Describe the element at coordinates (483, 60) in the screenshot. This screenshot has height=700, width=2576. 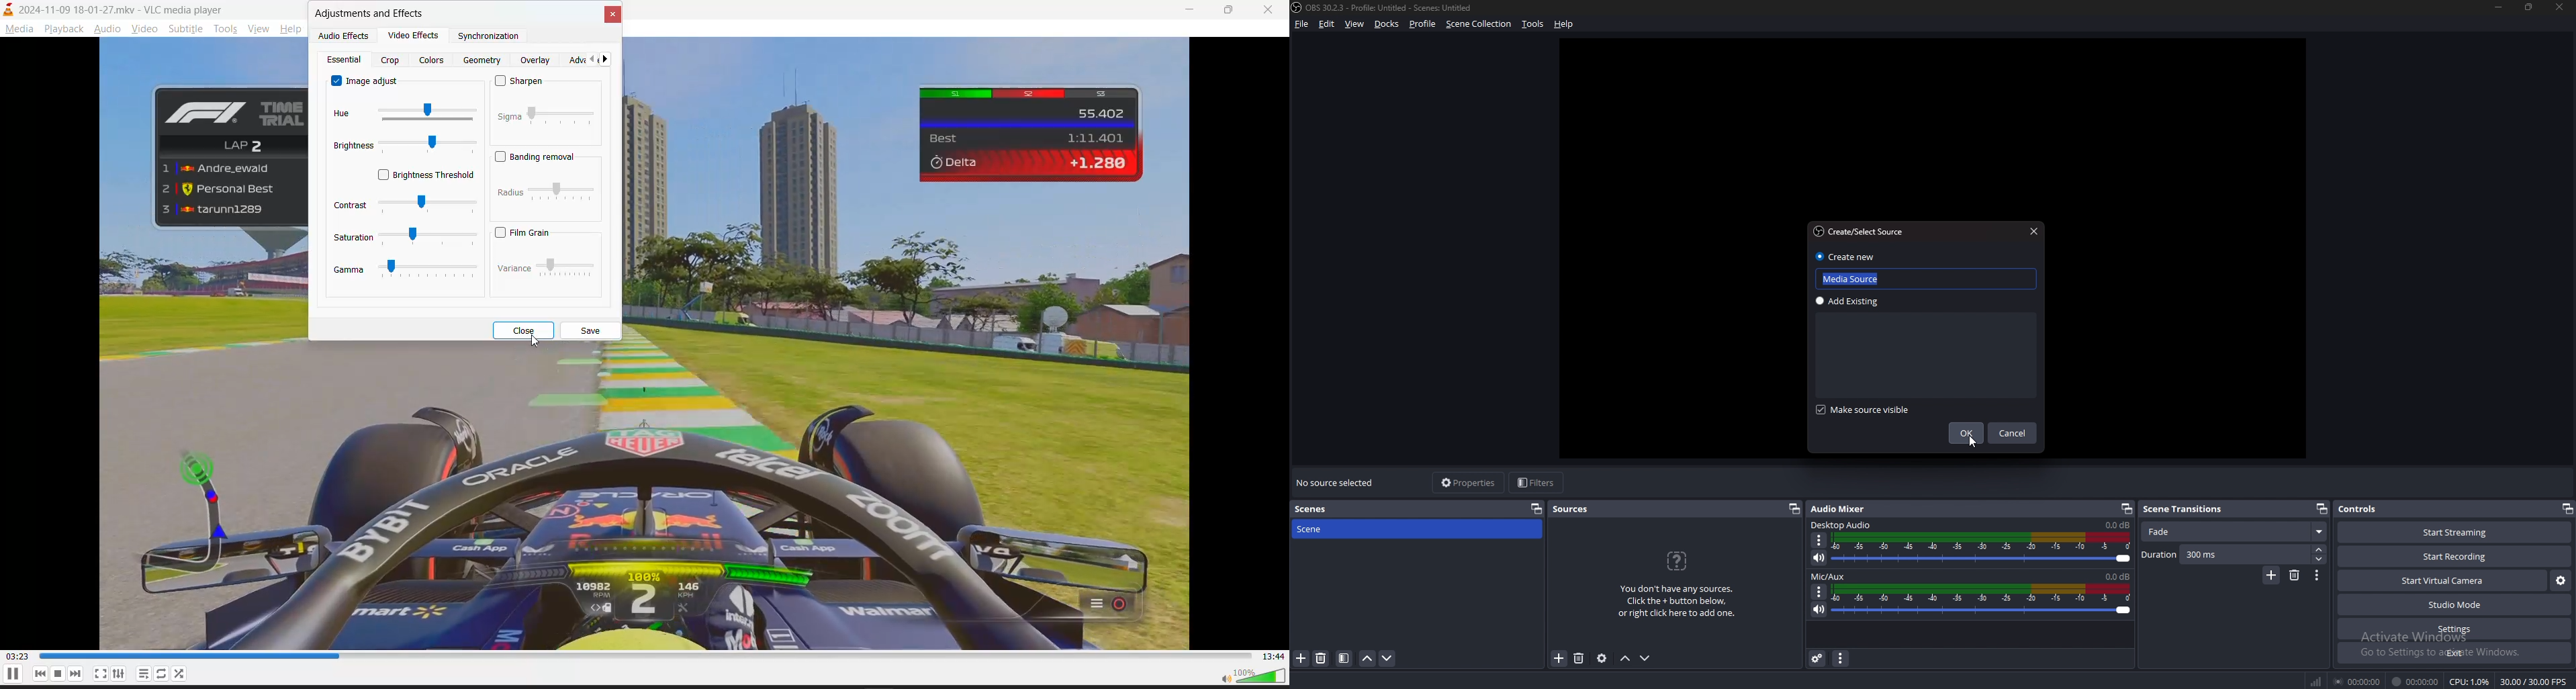
I see `geometry` at that location.